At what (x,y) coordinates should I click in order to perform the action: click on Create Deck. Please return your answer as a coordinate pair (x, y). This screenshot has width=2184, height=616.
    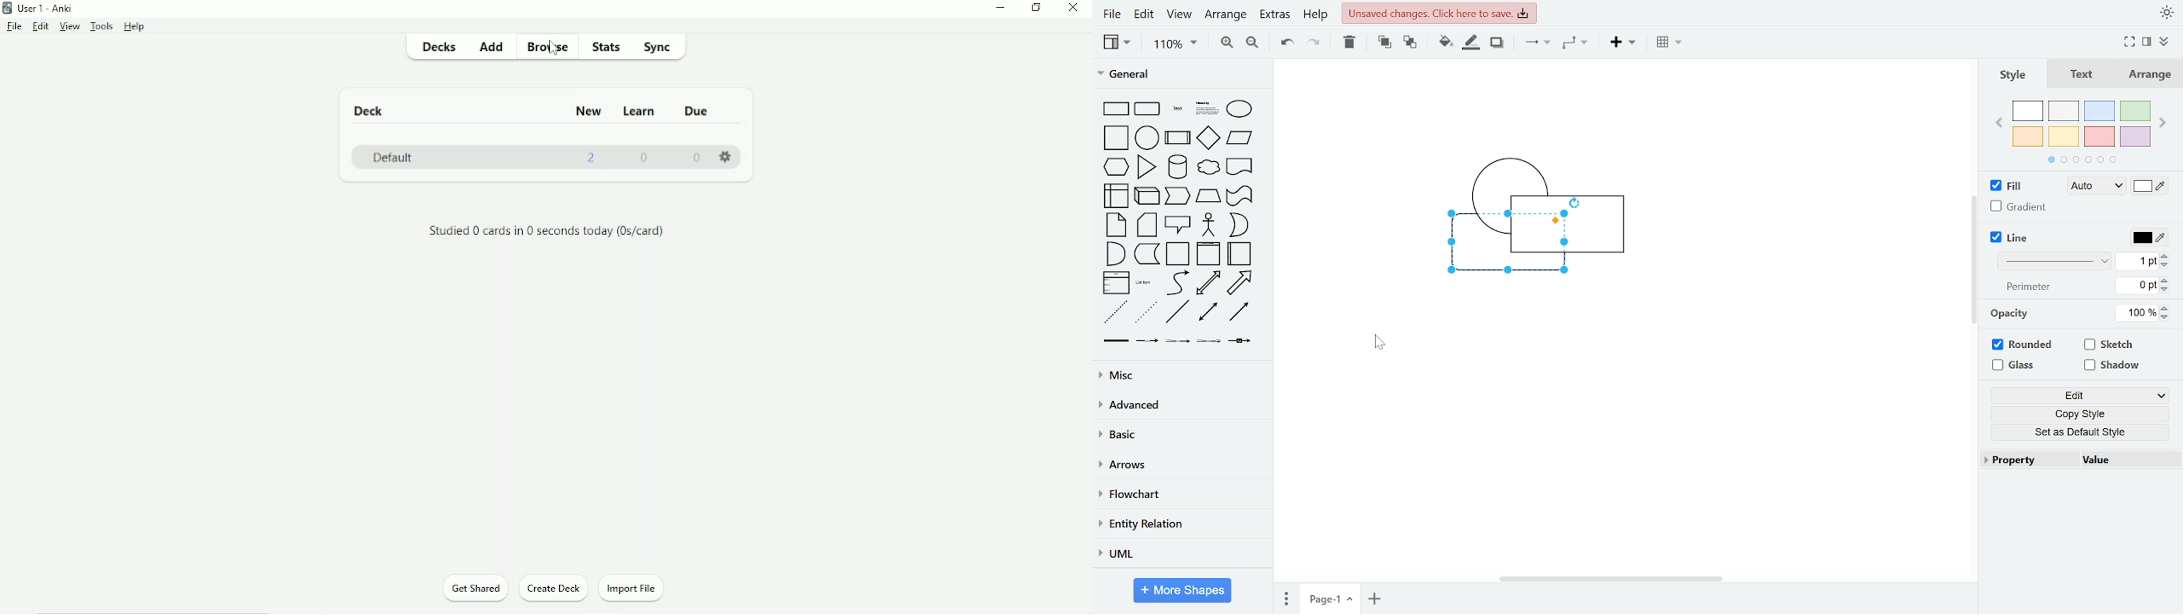
    Looking at the image, I should click on (554, 590).